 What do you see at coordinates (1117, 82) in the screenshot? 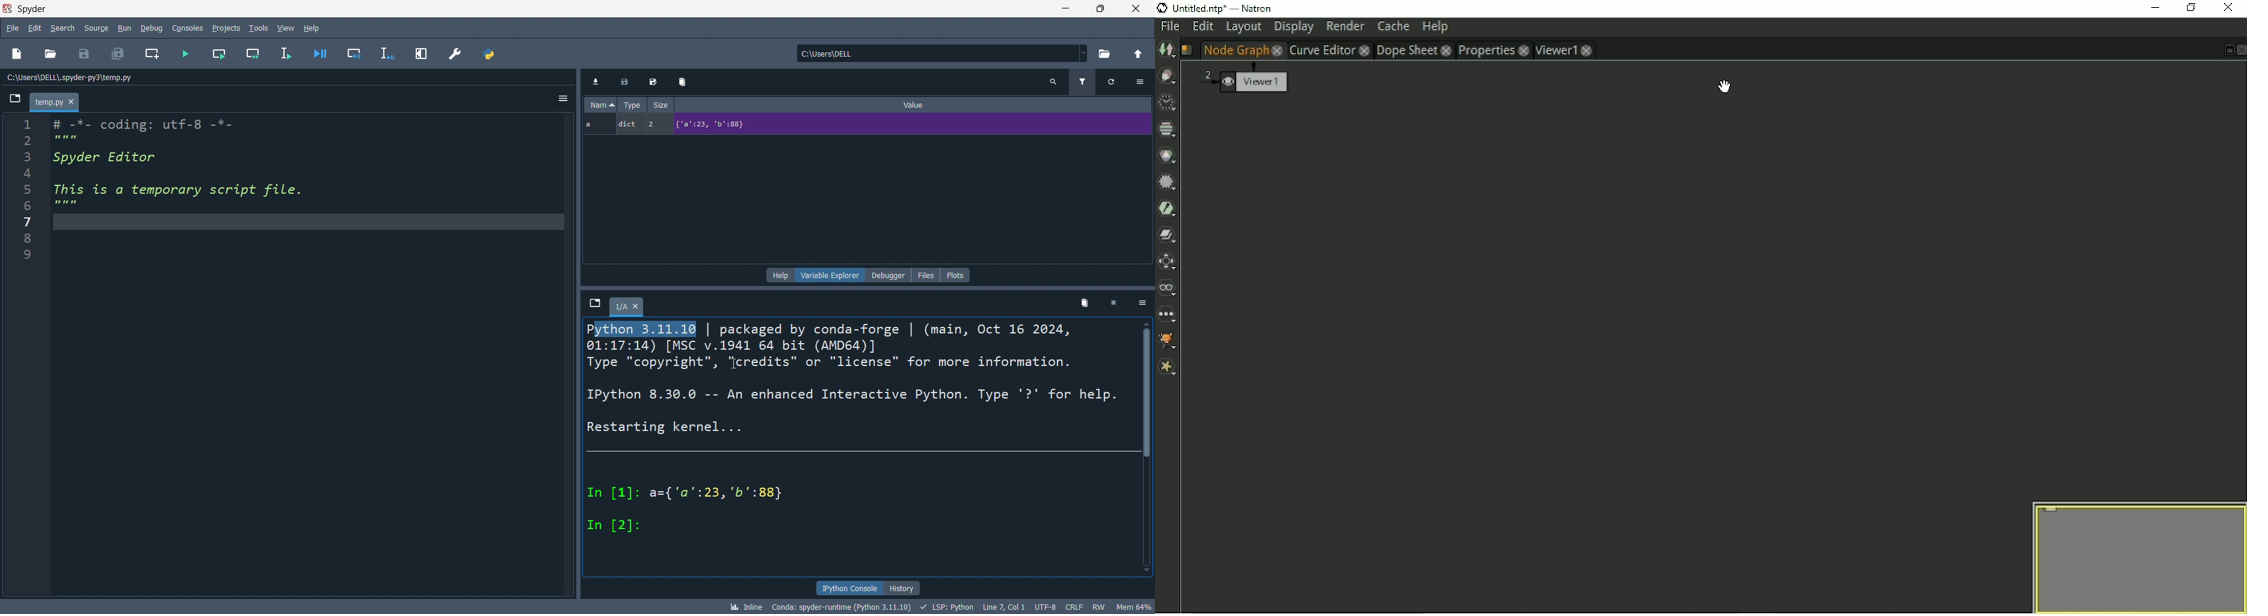
I see `refresh` at bounding box center [1117, 82].